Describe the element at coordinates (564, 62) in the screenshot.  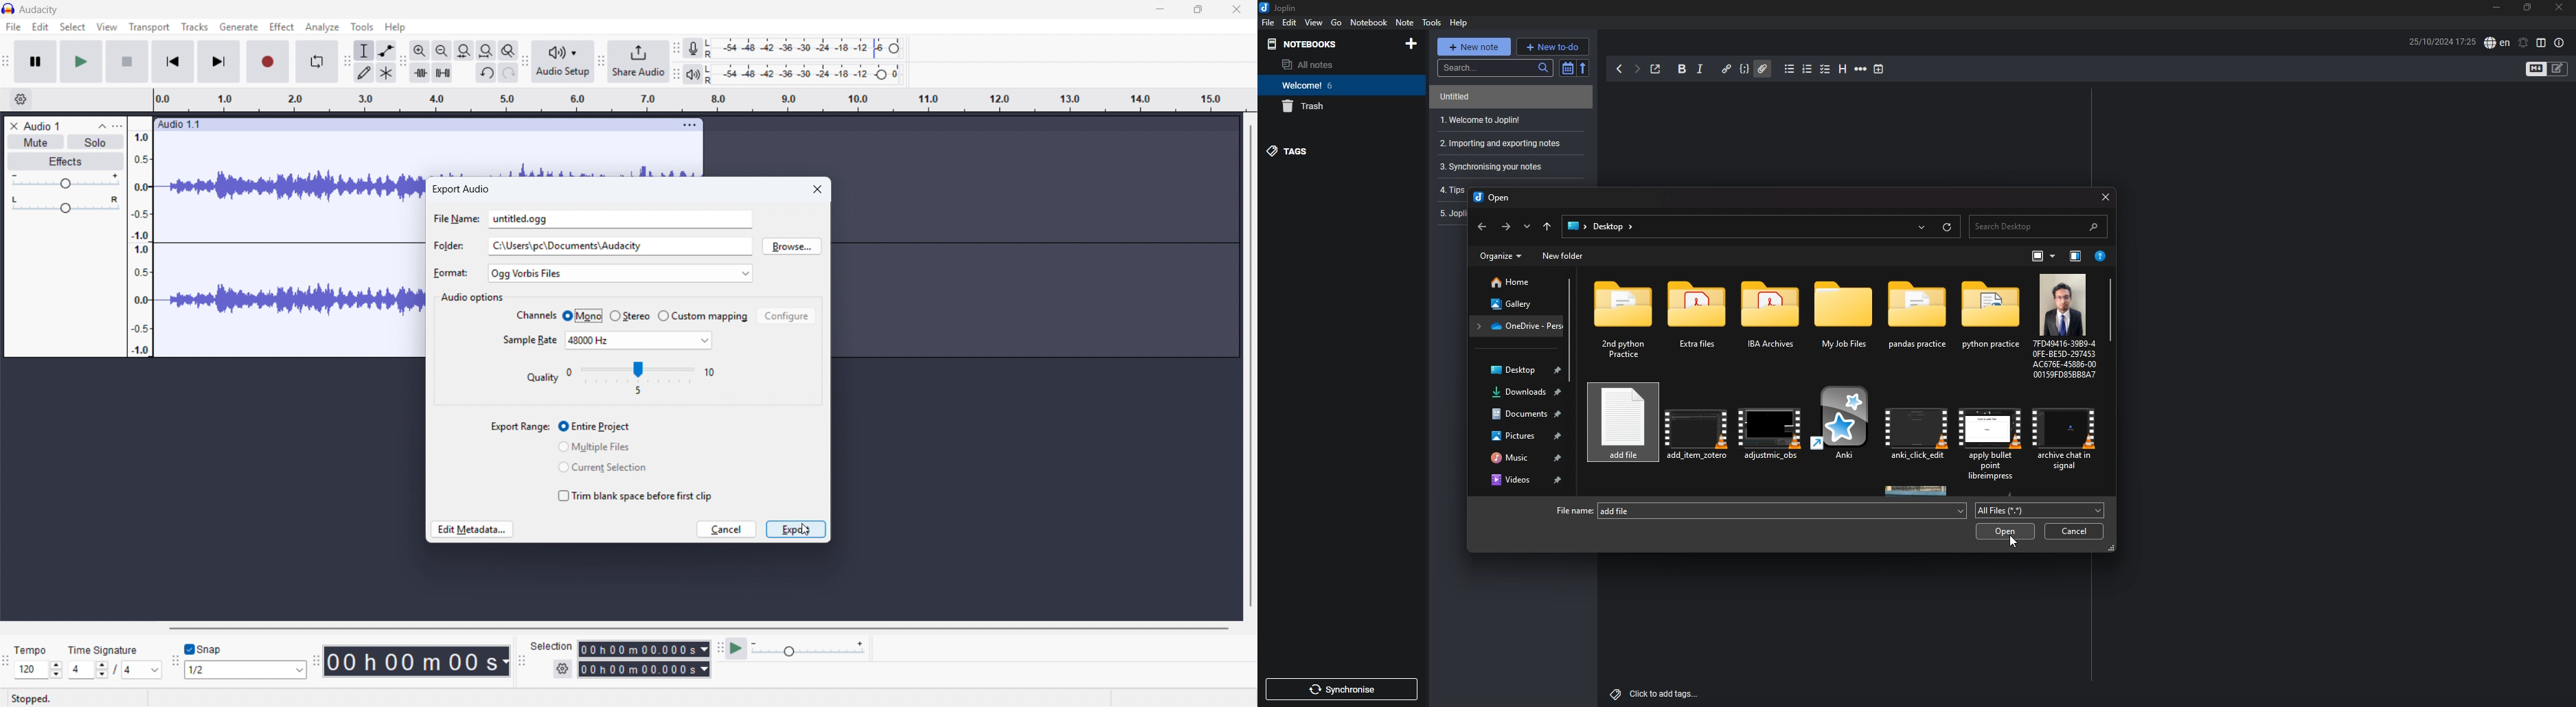
I see `Audio setup ` at that location.